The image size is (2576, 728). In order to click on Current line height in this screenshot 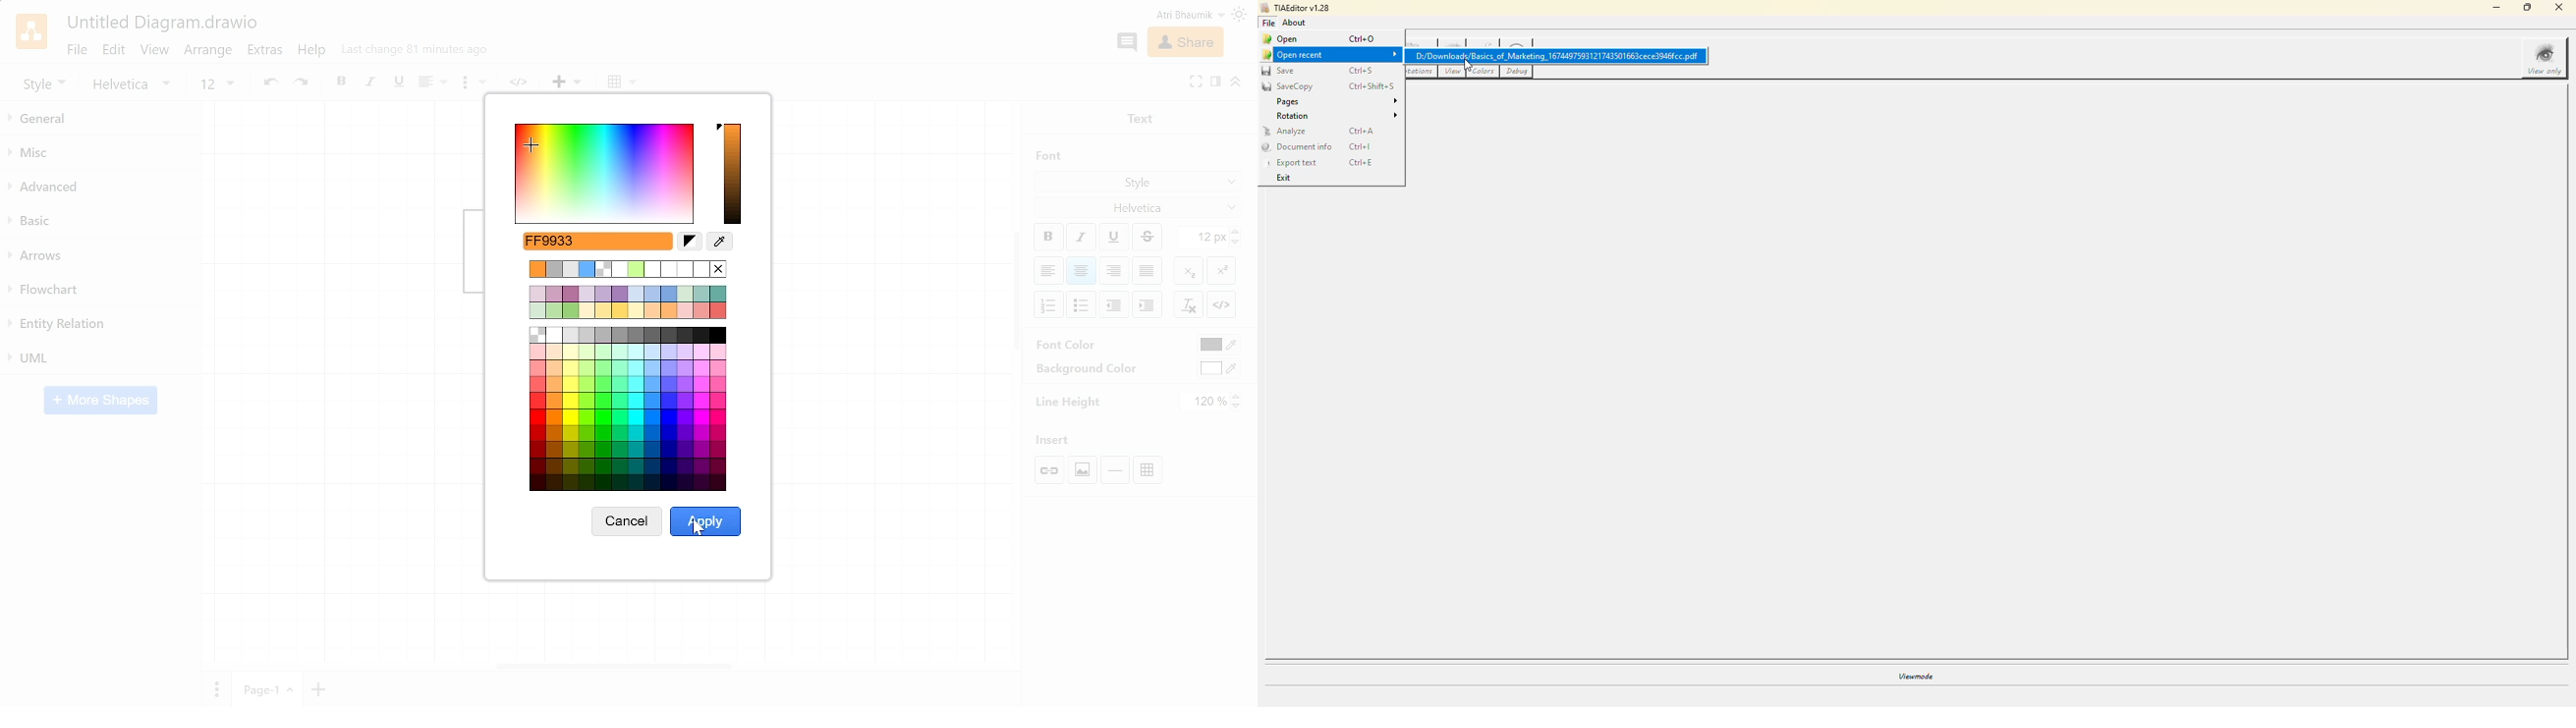, I will do `click(1205, 402)`.